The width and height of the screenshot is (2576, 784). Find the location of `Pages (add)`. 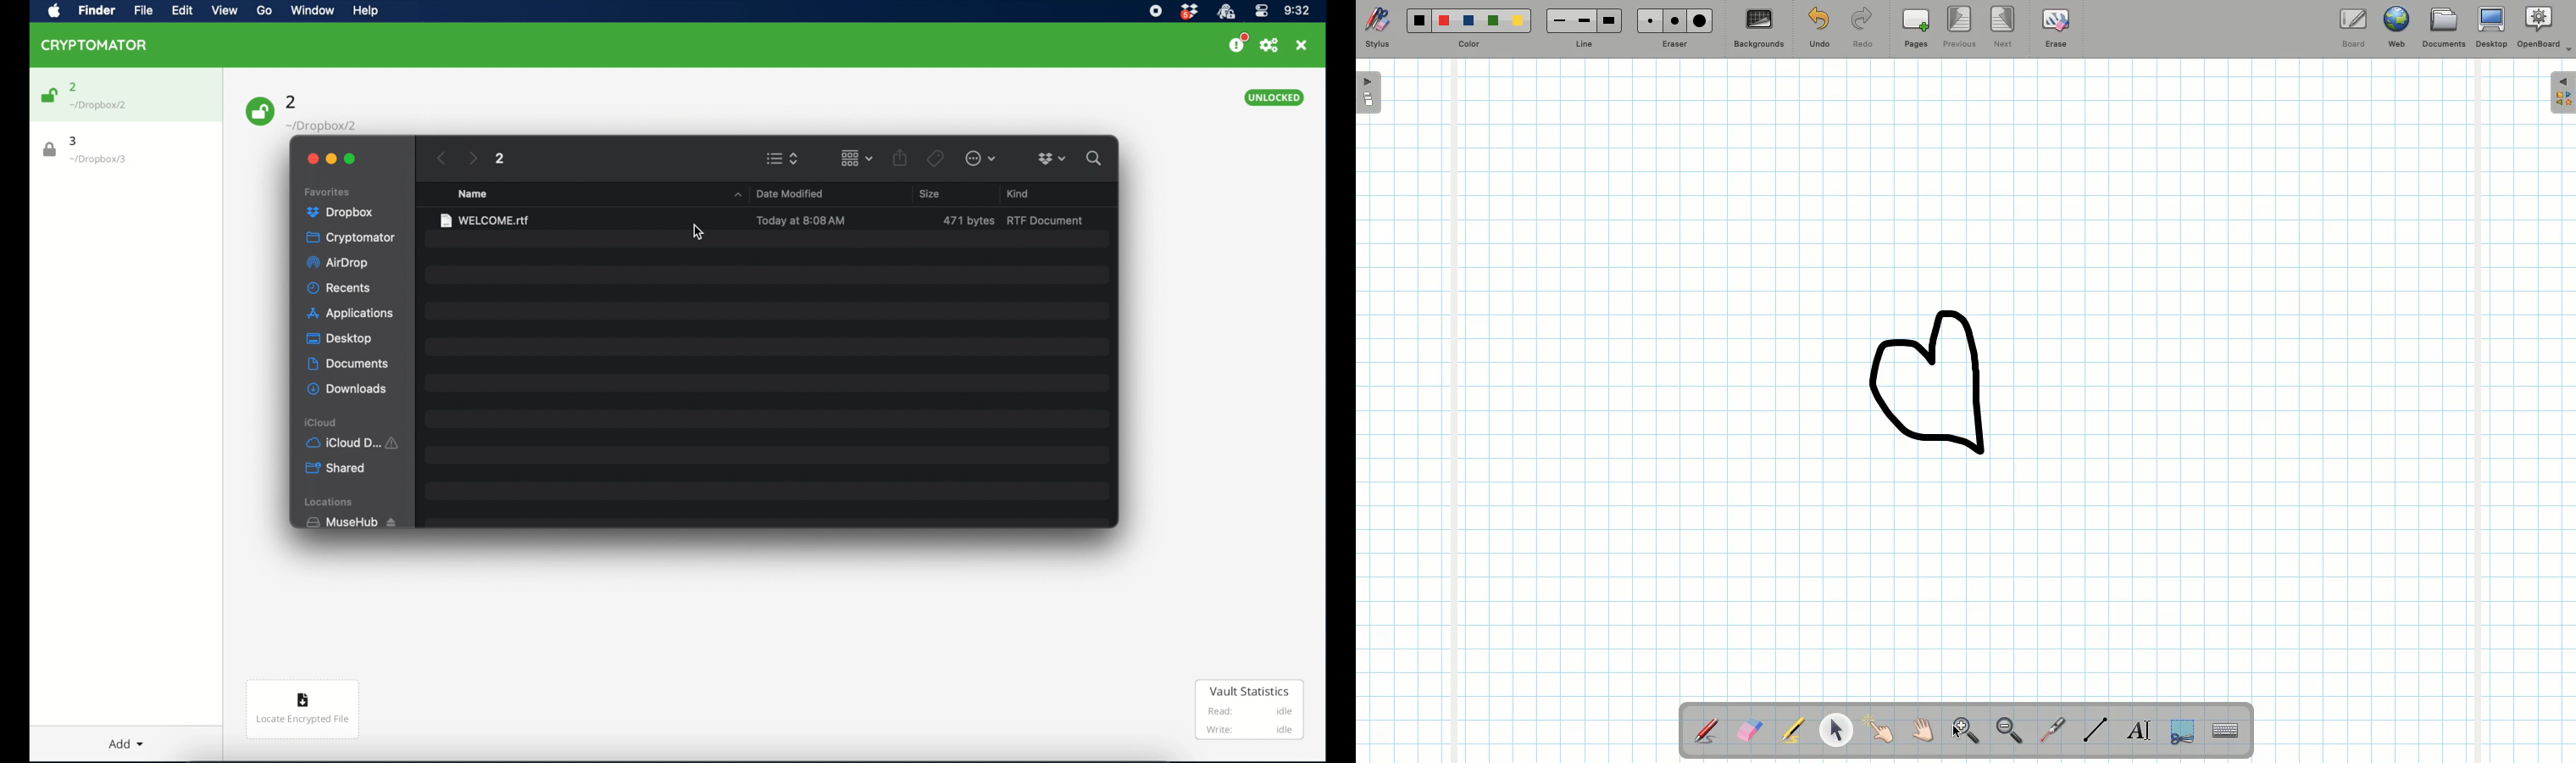

Pages (add) is located at coordinates (1913, 28).